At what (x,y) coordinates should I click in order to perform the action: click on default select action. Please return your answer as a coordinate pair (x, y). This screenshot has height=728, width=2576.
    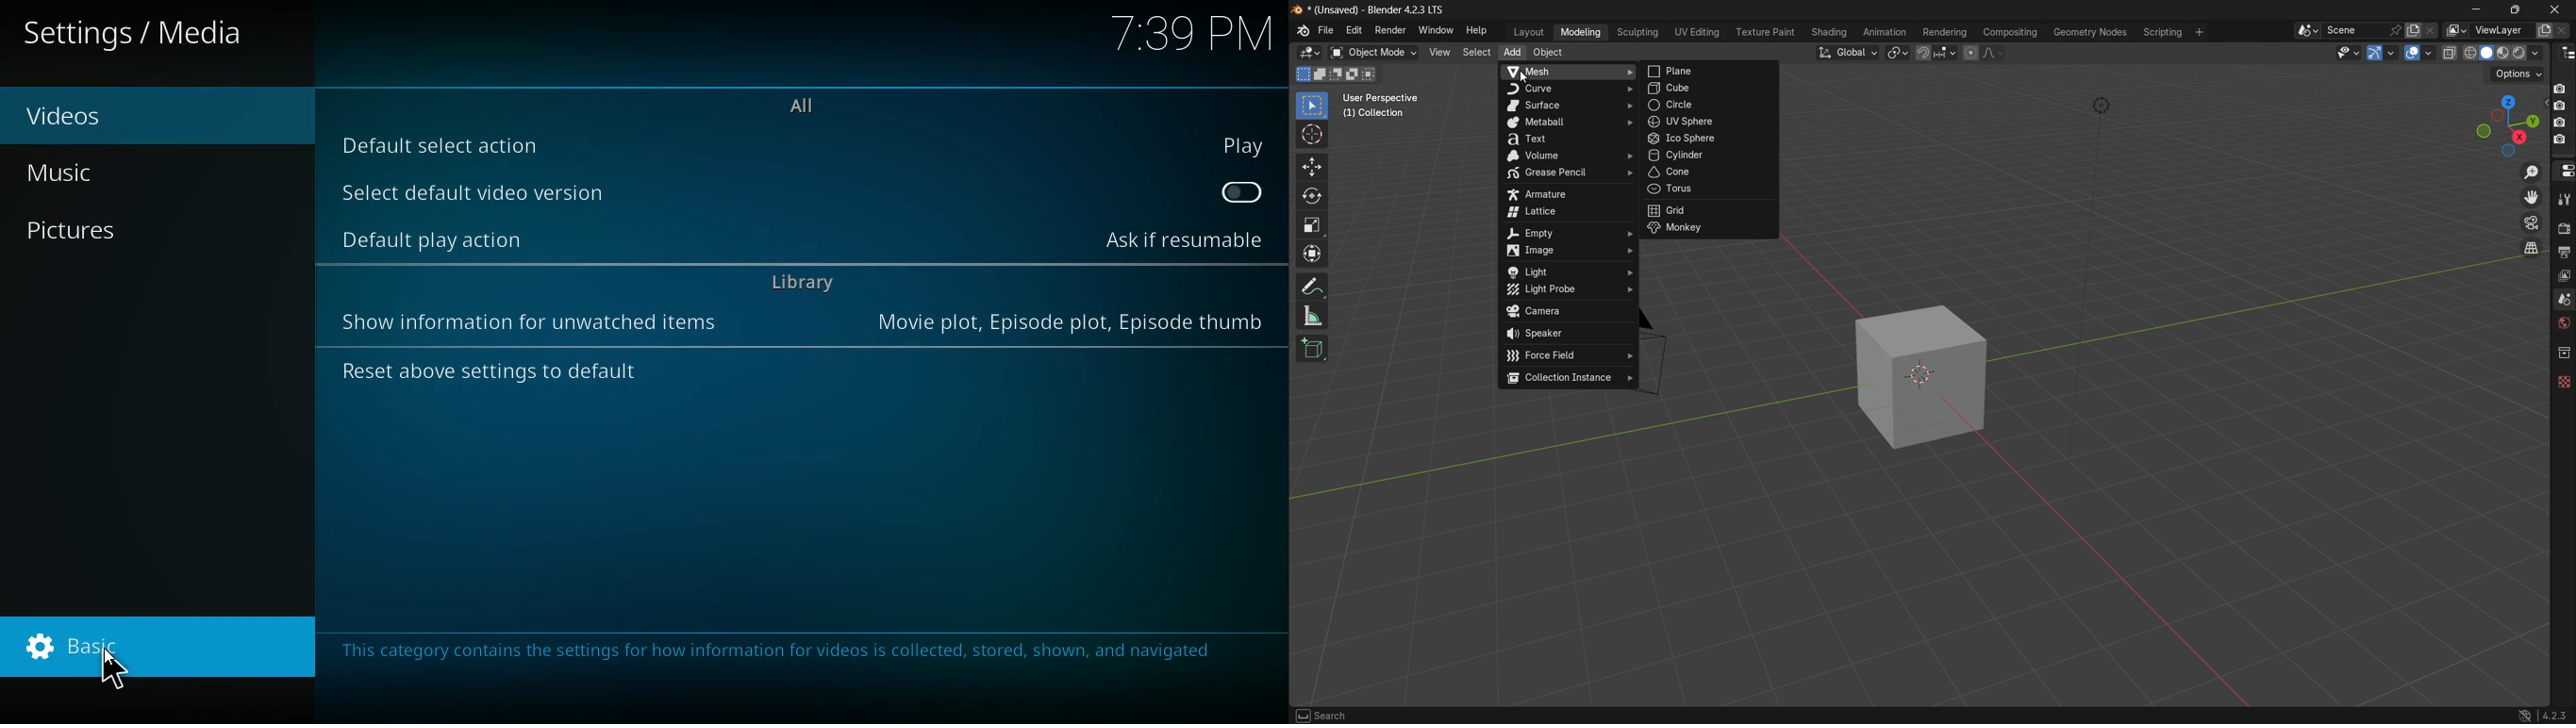
    Looking at the image, I should click on (457, 148).